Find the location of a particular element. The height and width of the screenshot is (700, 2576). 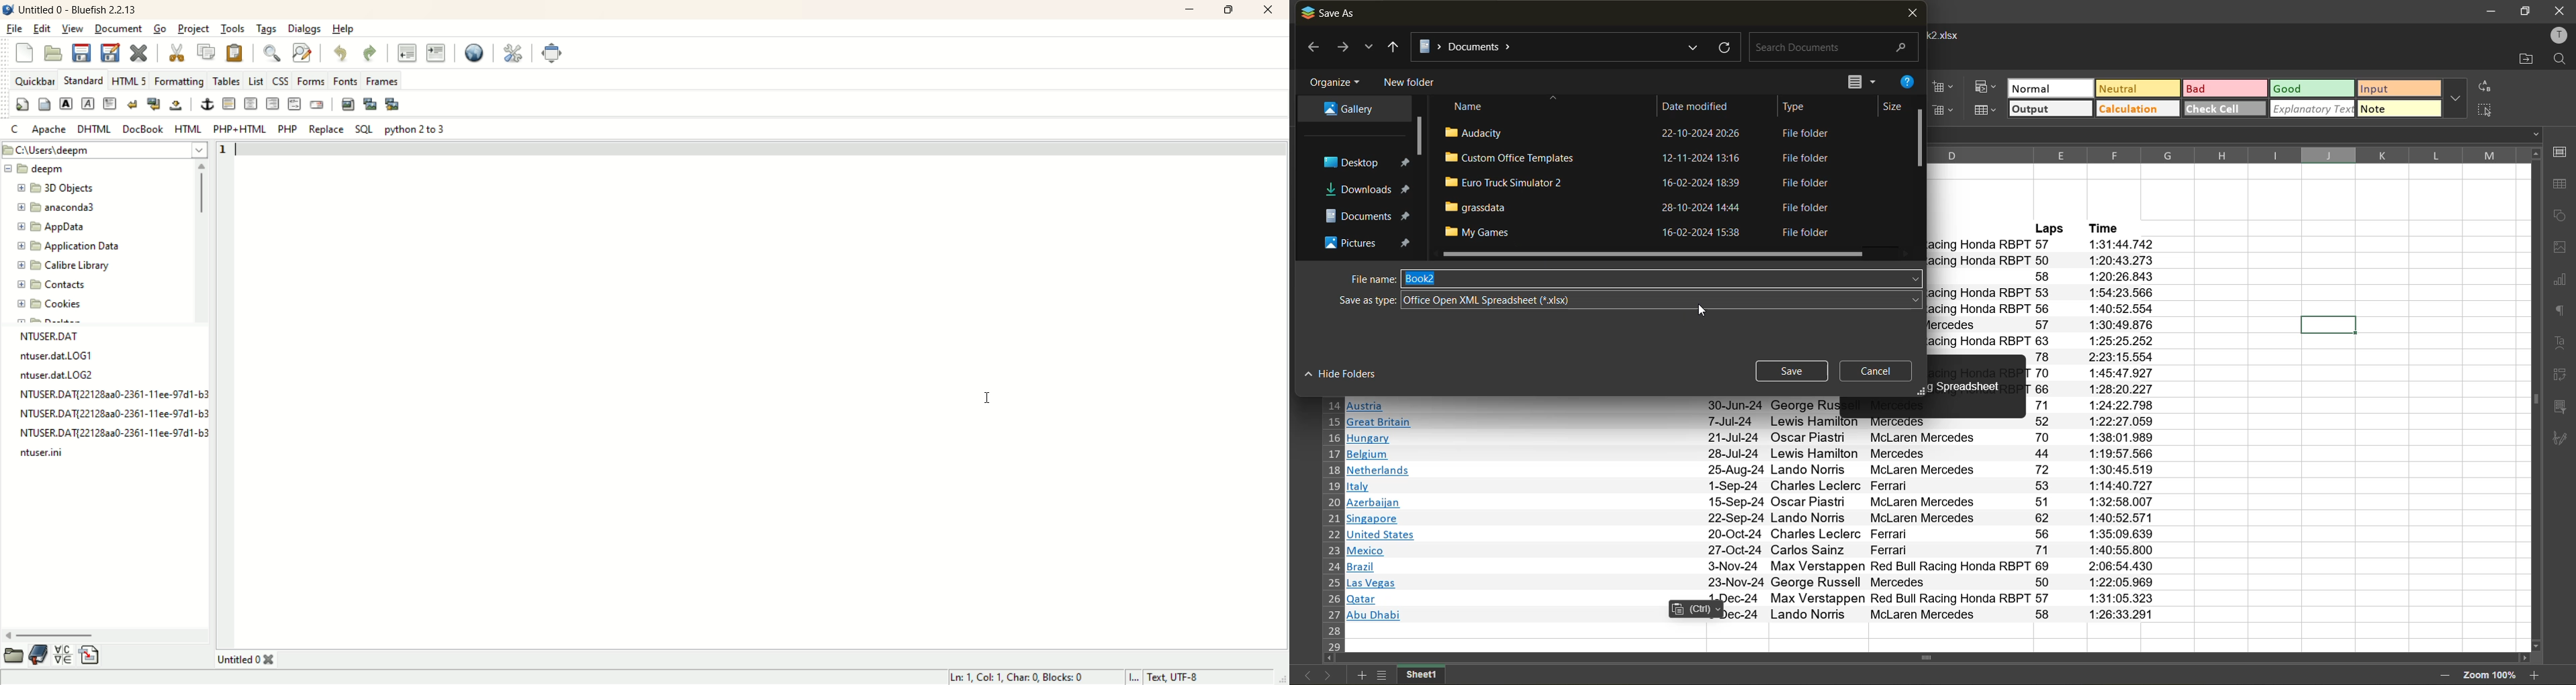

text info is located at coordinates (1754, 519).